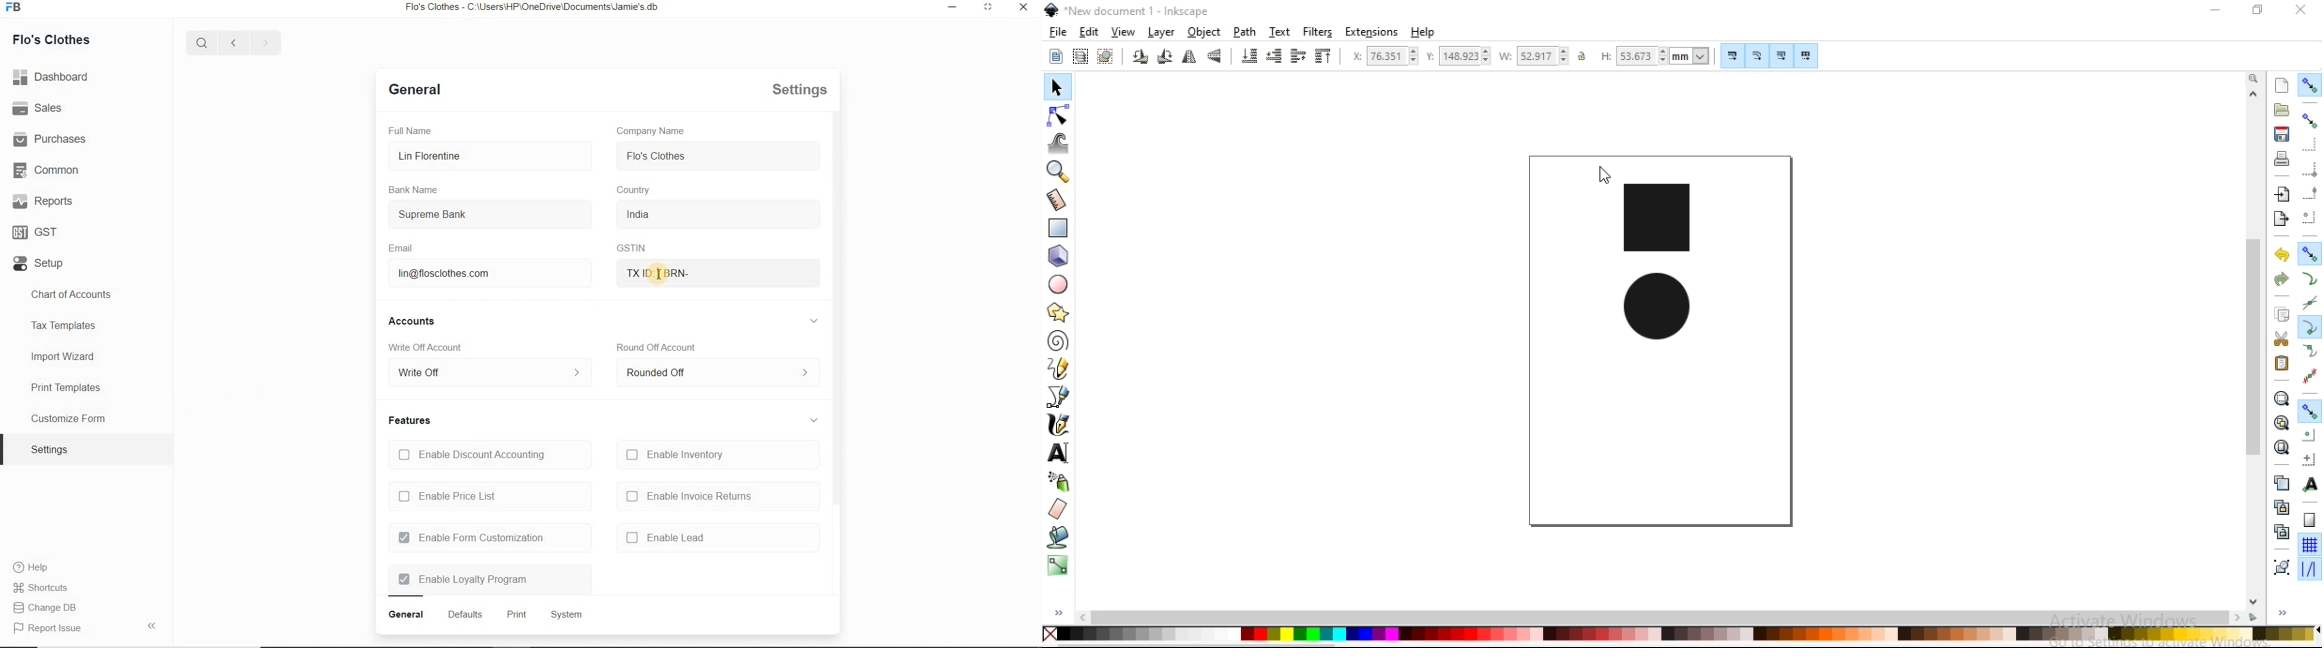 The image size is (2324, 672). I want to click on collapse, so click(815, 417).